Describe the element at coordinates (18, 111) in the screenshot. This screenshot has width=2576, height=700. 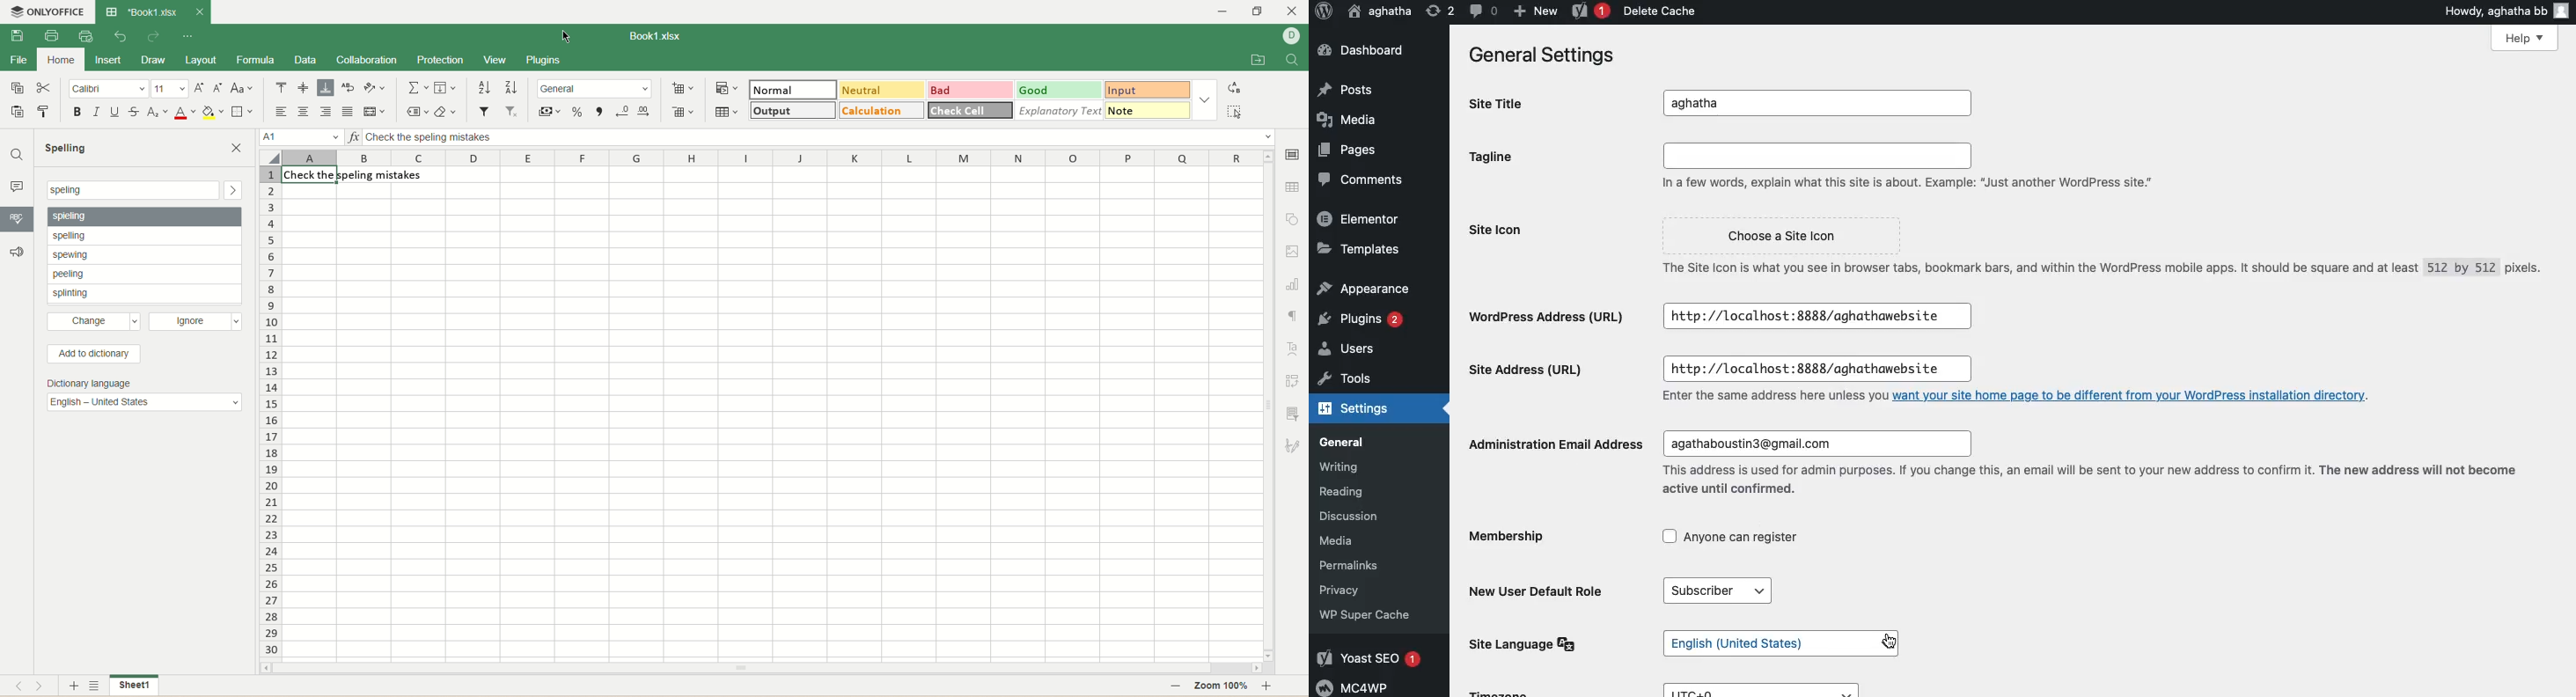
I see `paste` at that location.